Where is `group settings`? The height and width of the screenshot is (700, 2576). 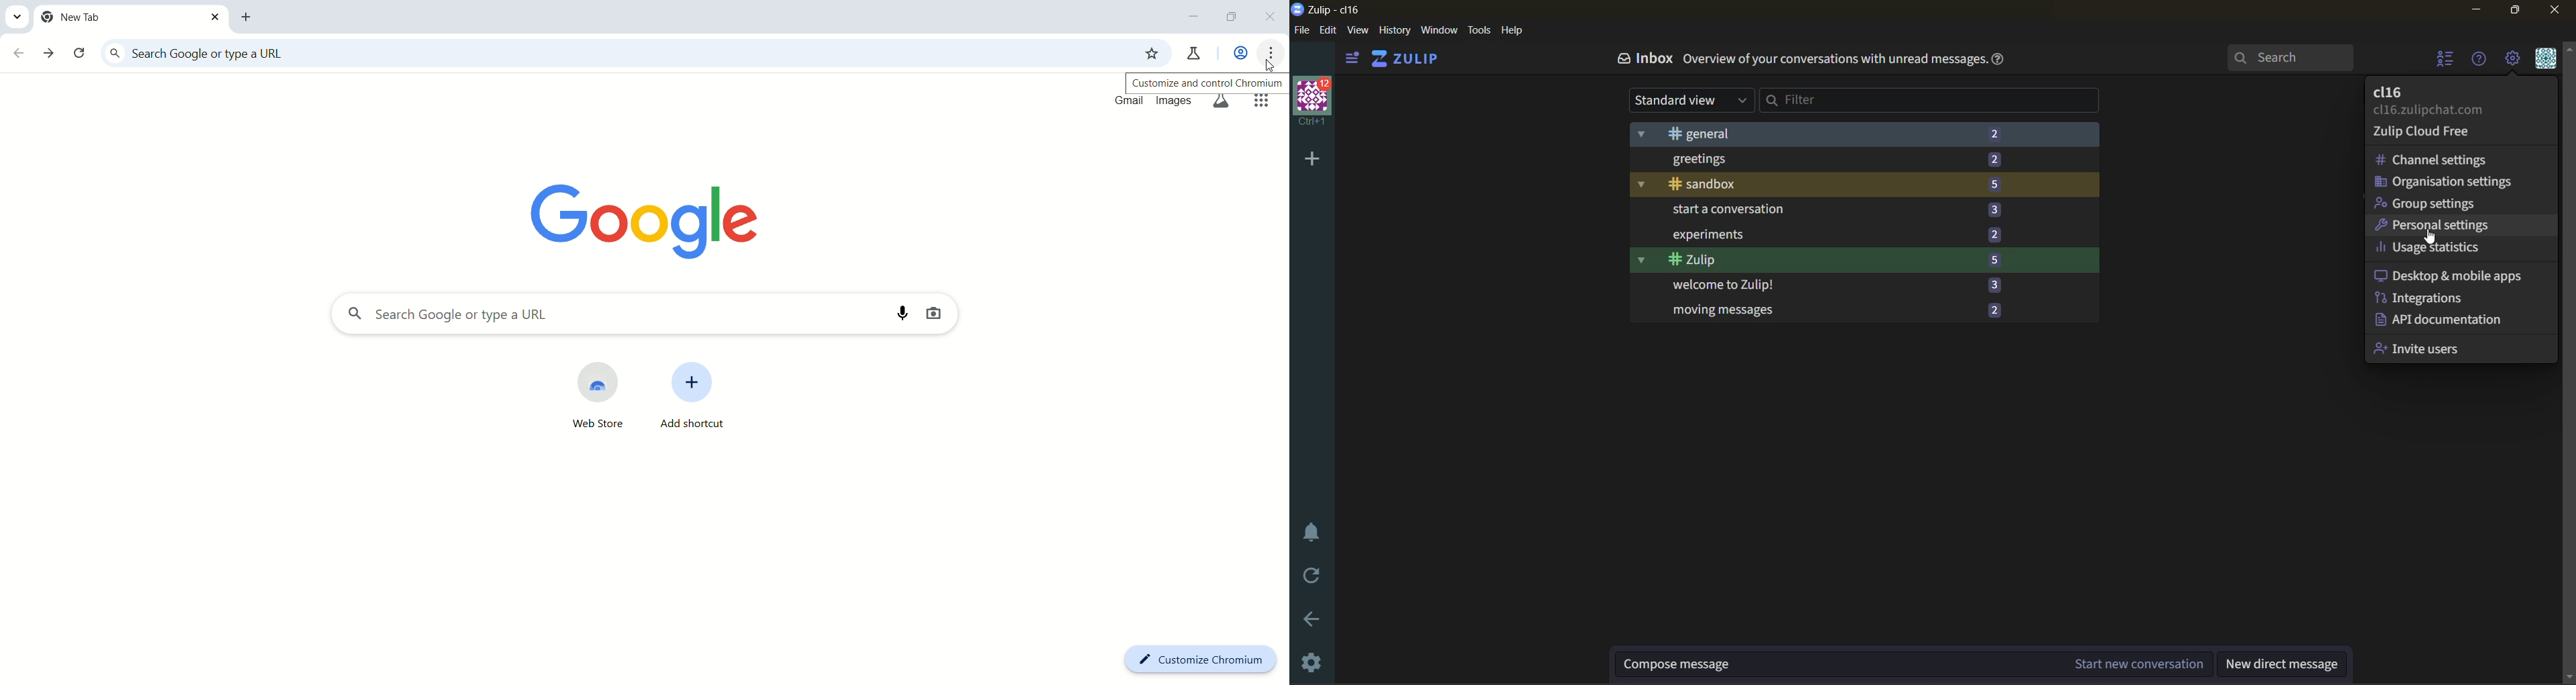
group settings is located at coordinates (2430, 203).